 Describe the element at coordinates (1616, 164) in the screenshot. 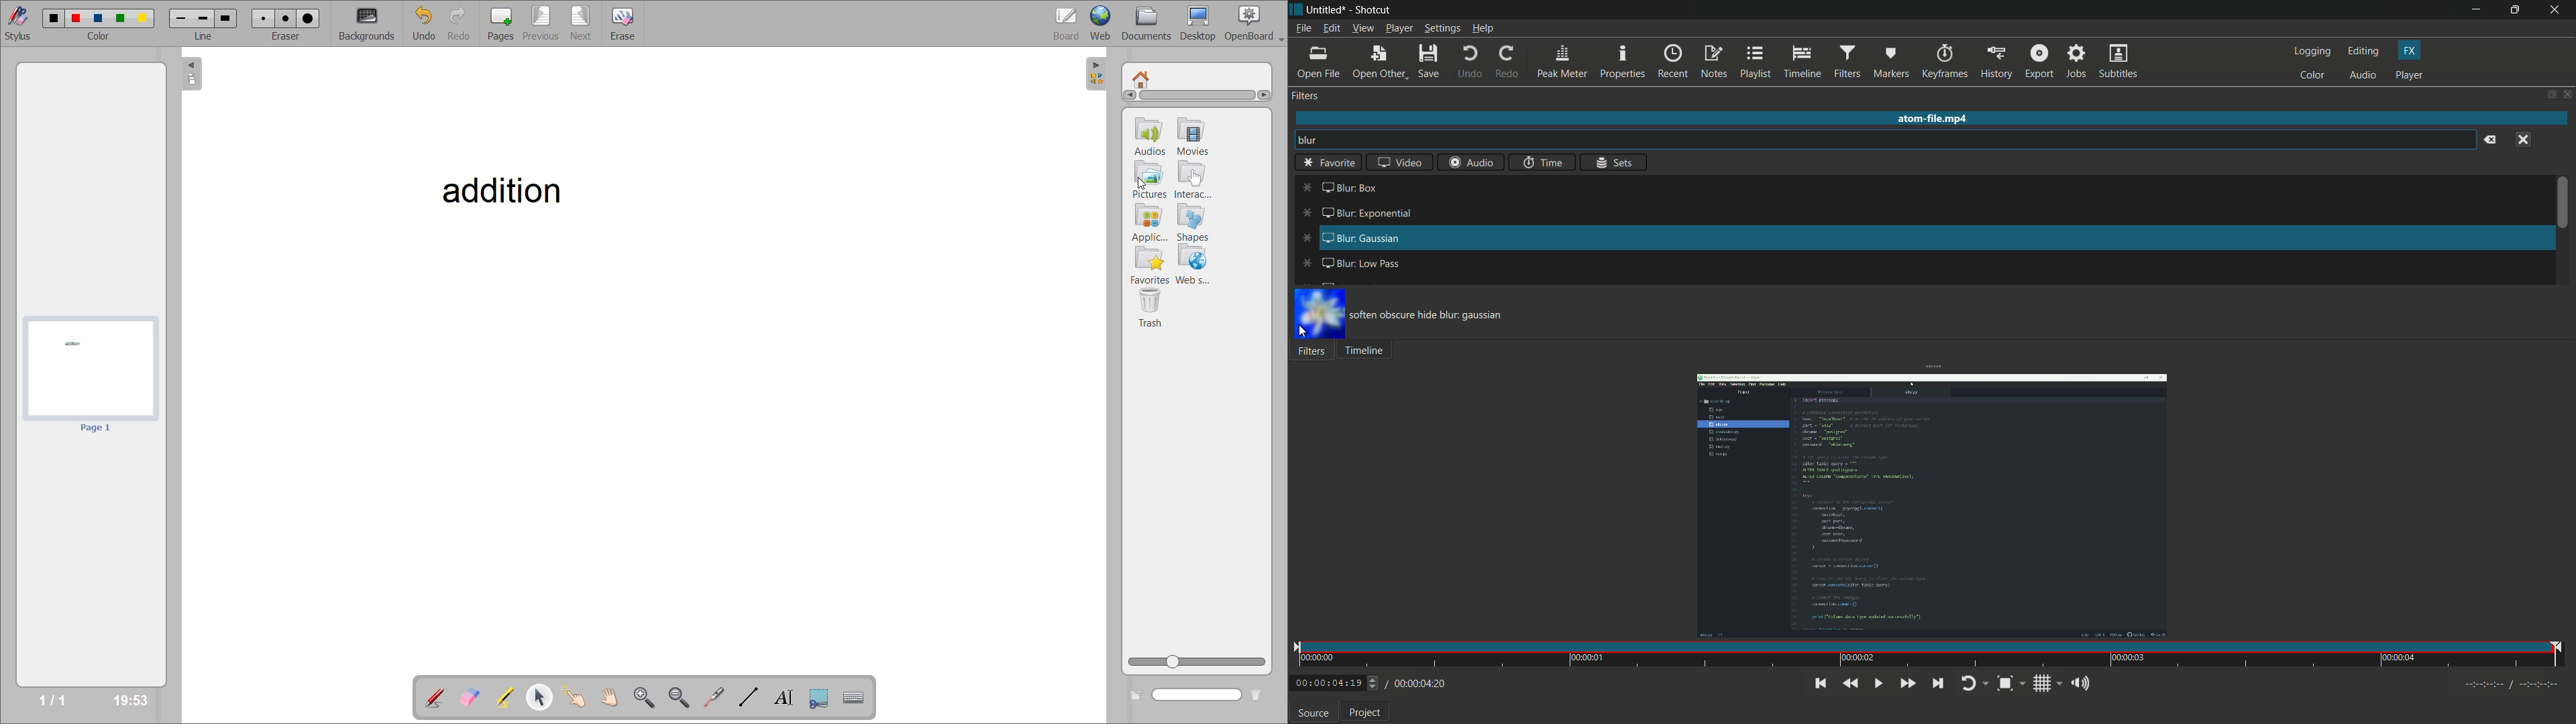

I see `sets` at that location.